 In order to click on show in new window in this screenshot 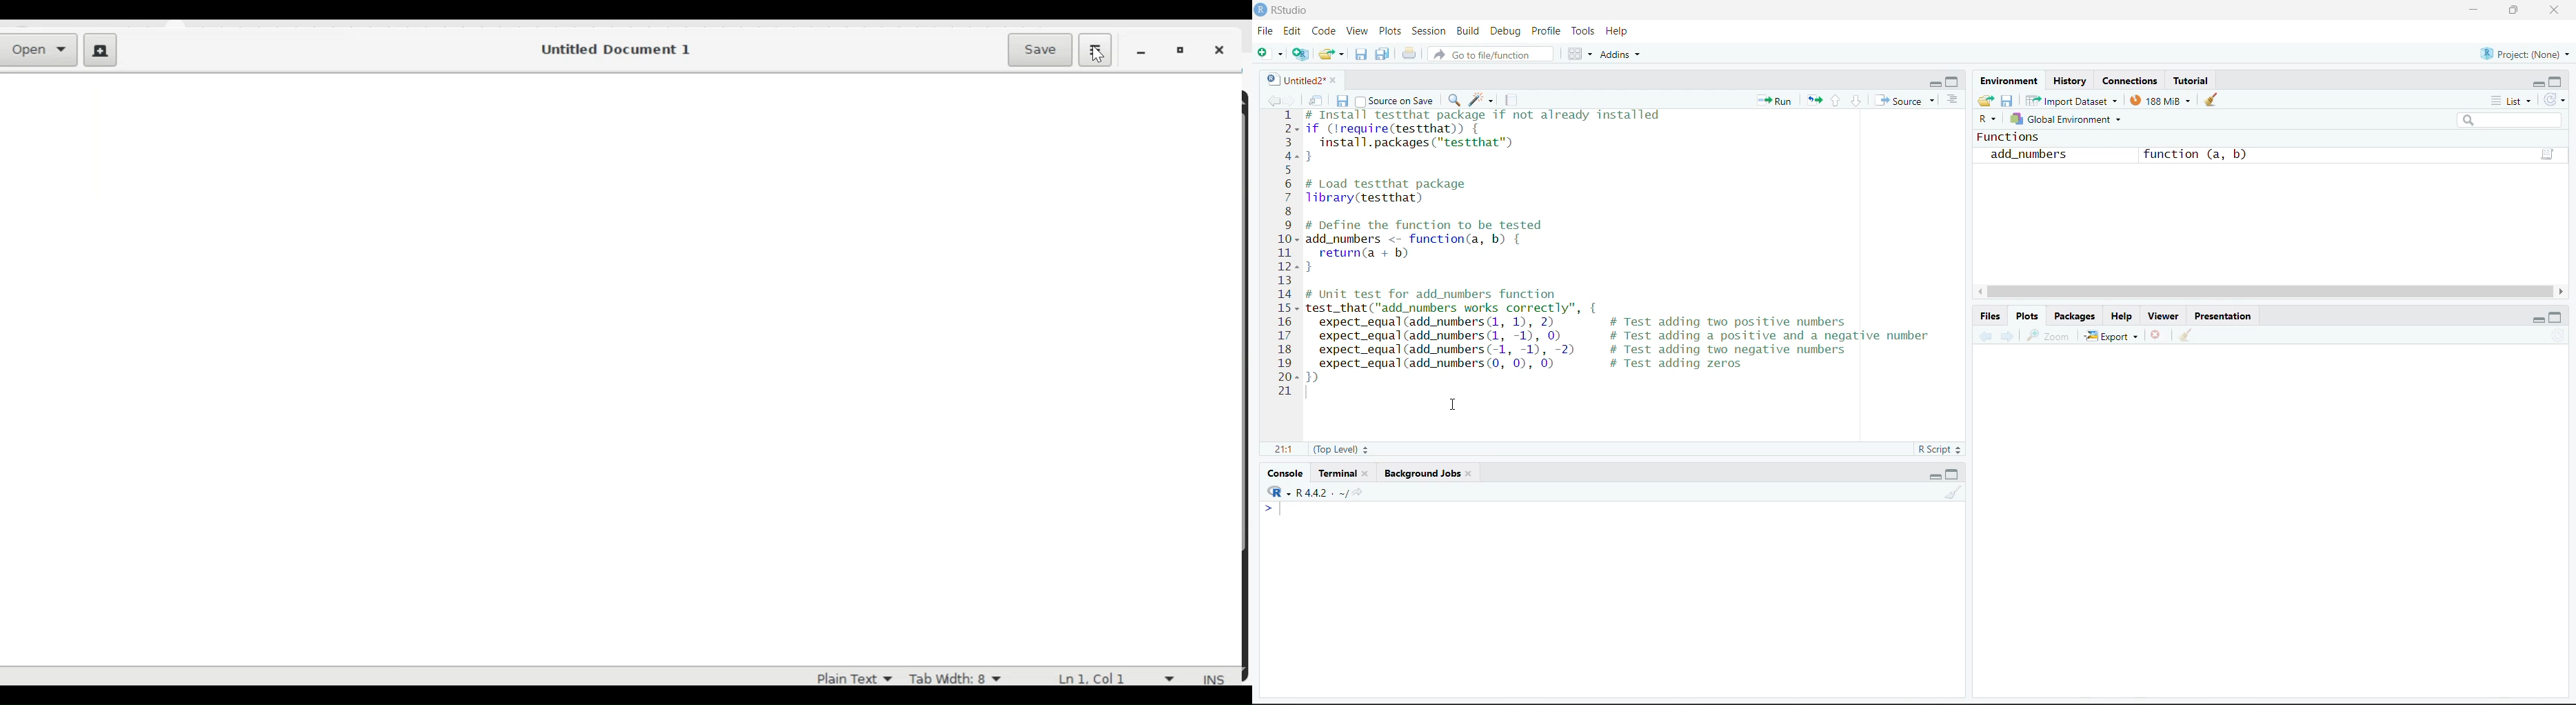, I will do `click(1317, 101)`.